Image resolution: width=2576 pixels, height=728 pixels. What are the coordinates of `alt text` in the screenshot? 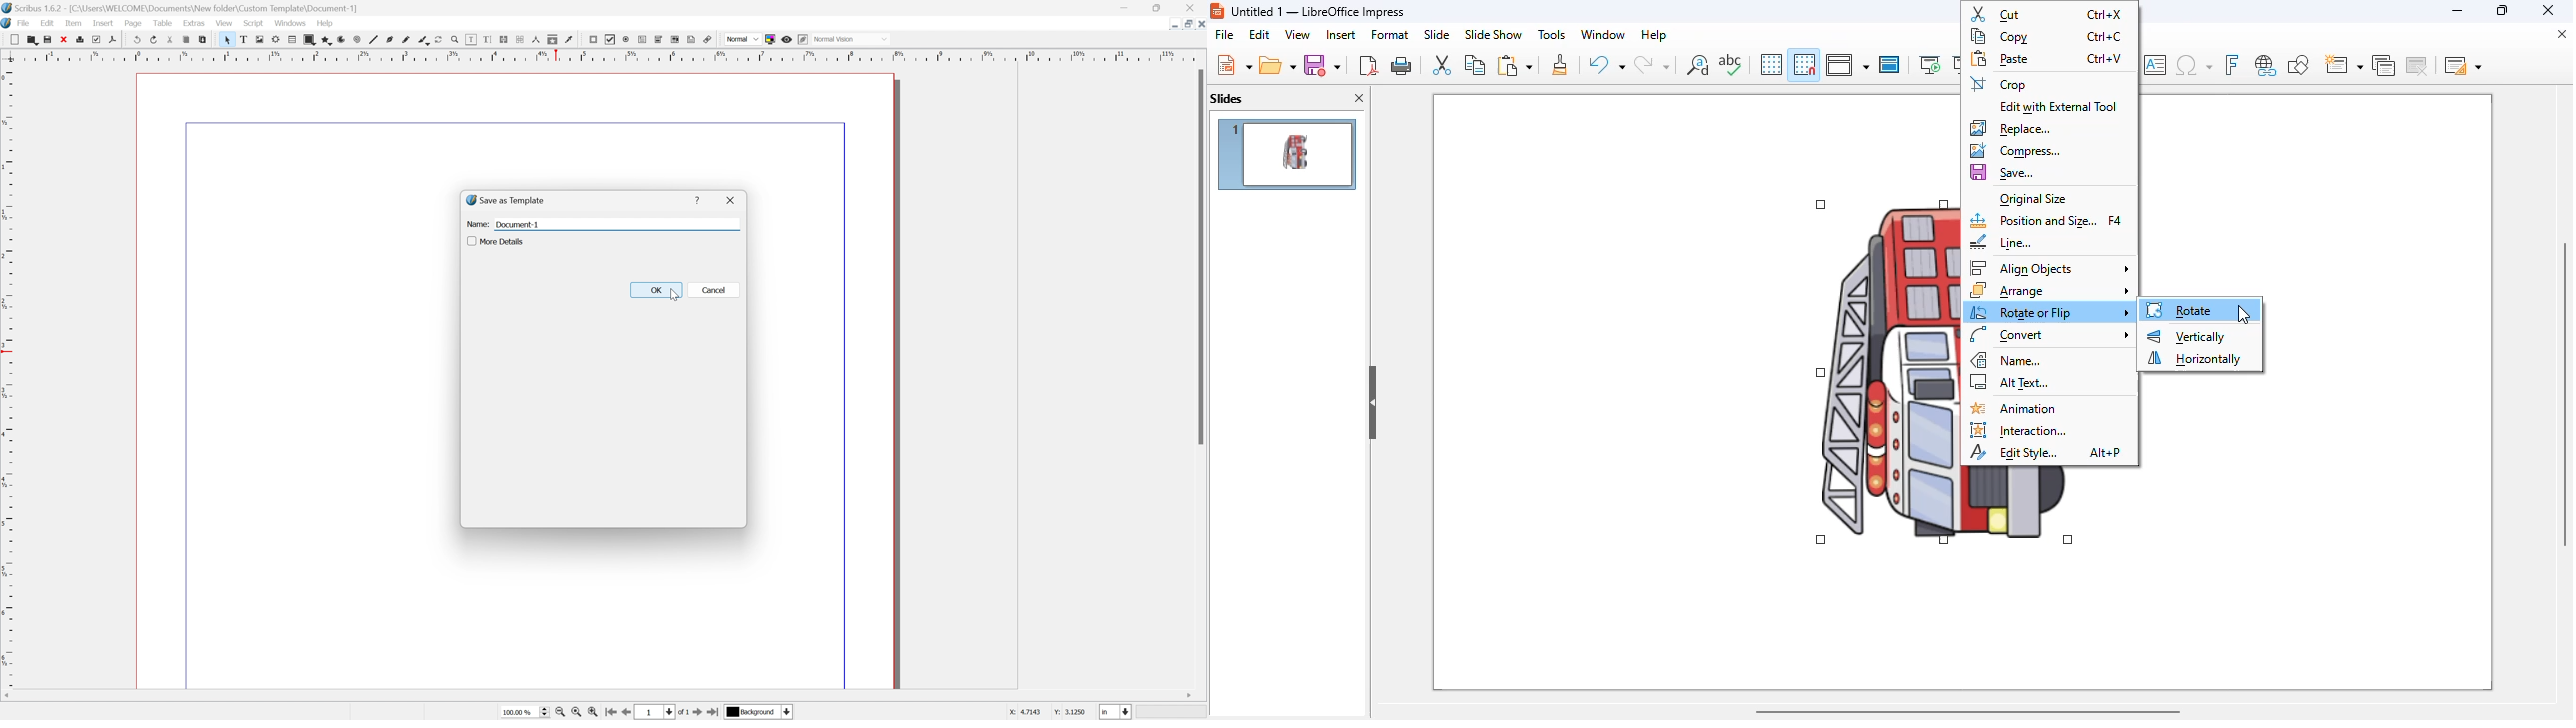 It's located at (2011, 382).